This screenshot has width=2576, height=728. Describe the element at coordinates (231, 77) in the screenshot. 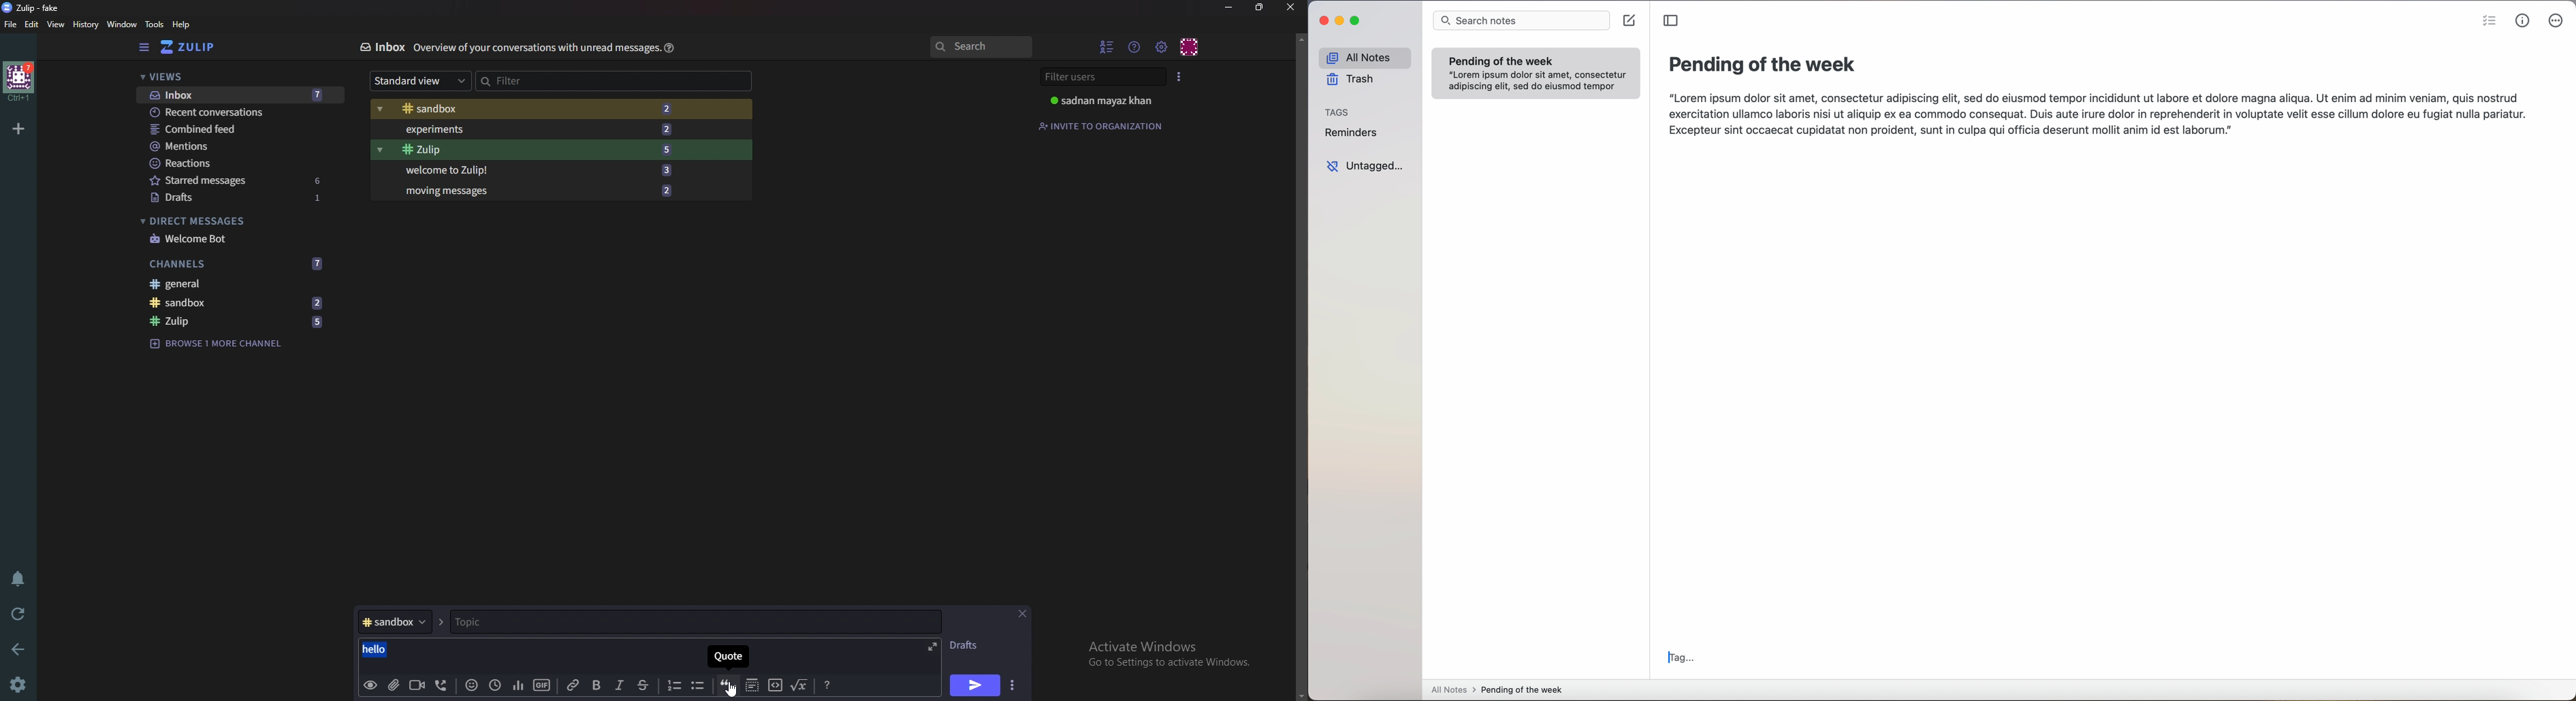

I see `Views` at that location.